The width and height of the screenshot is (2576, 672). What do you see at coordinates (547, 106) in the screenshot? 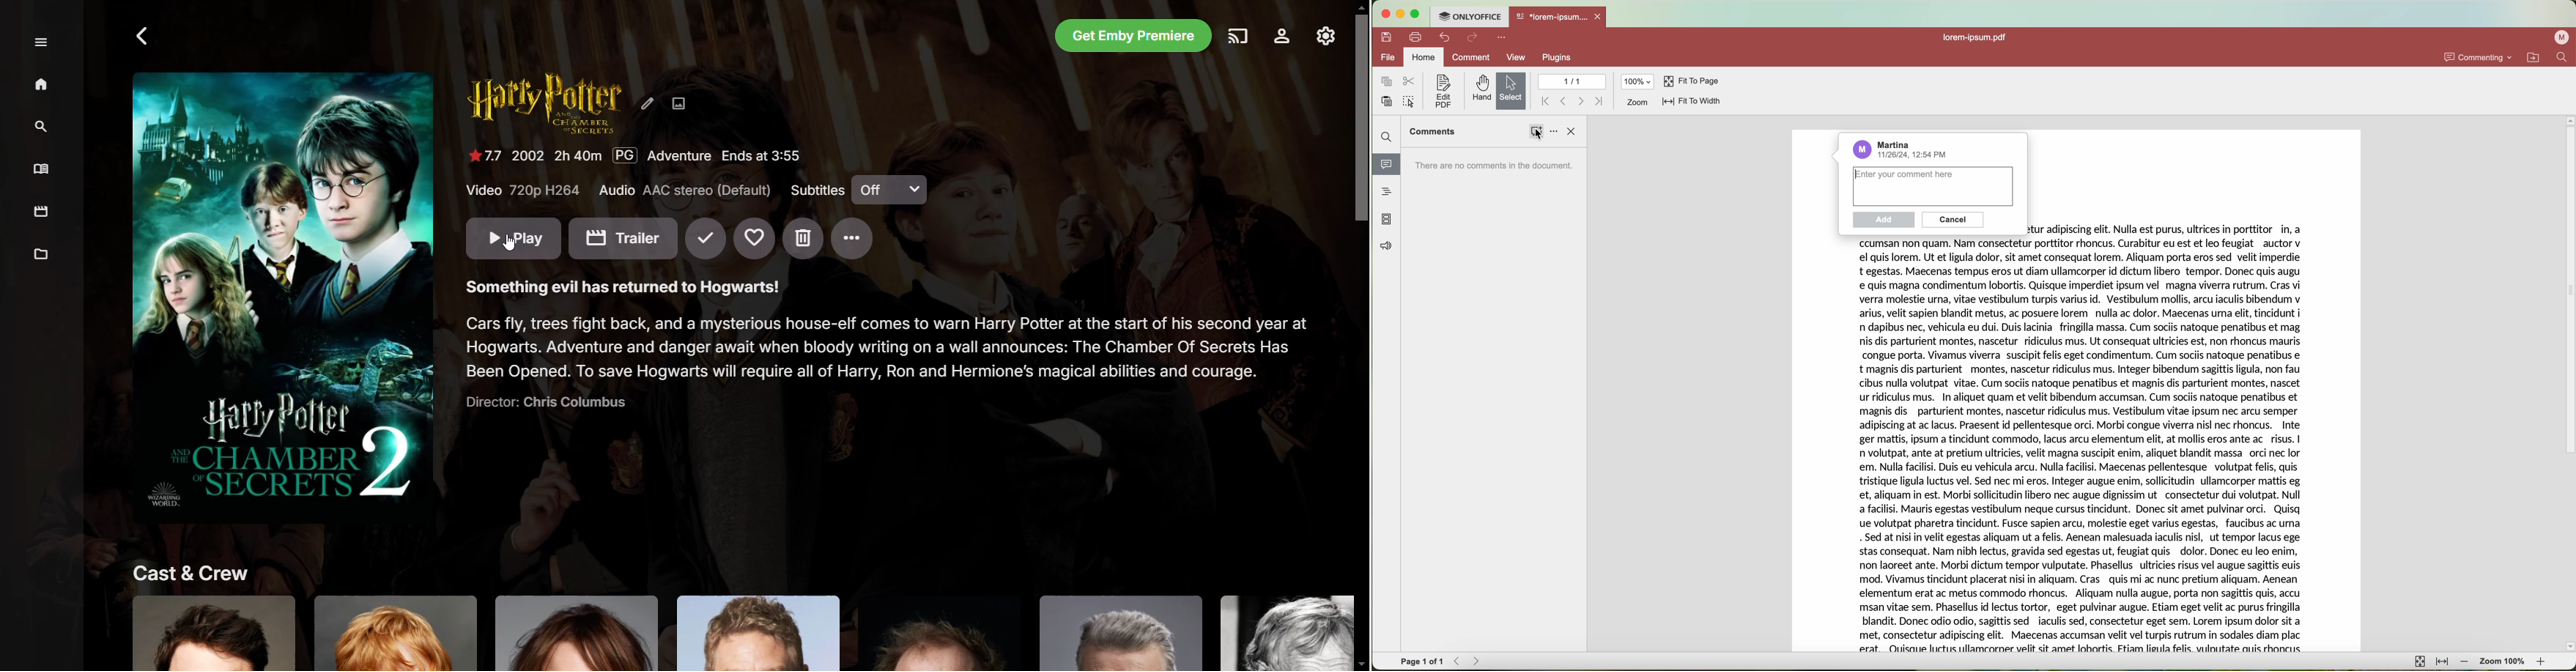
I see `Movie Title and logo` at bounding box center [547, 106].